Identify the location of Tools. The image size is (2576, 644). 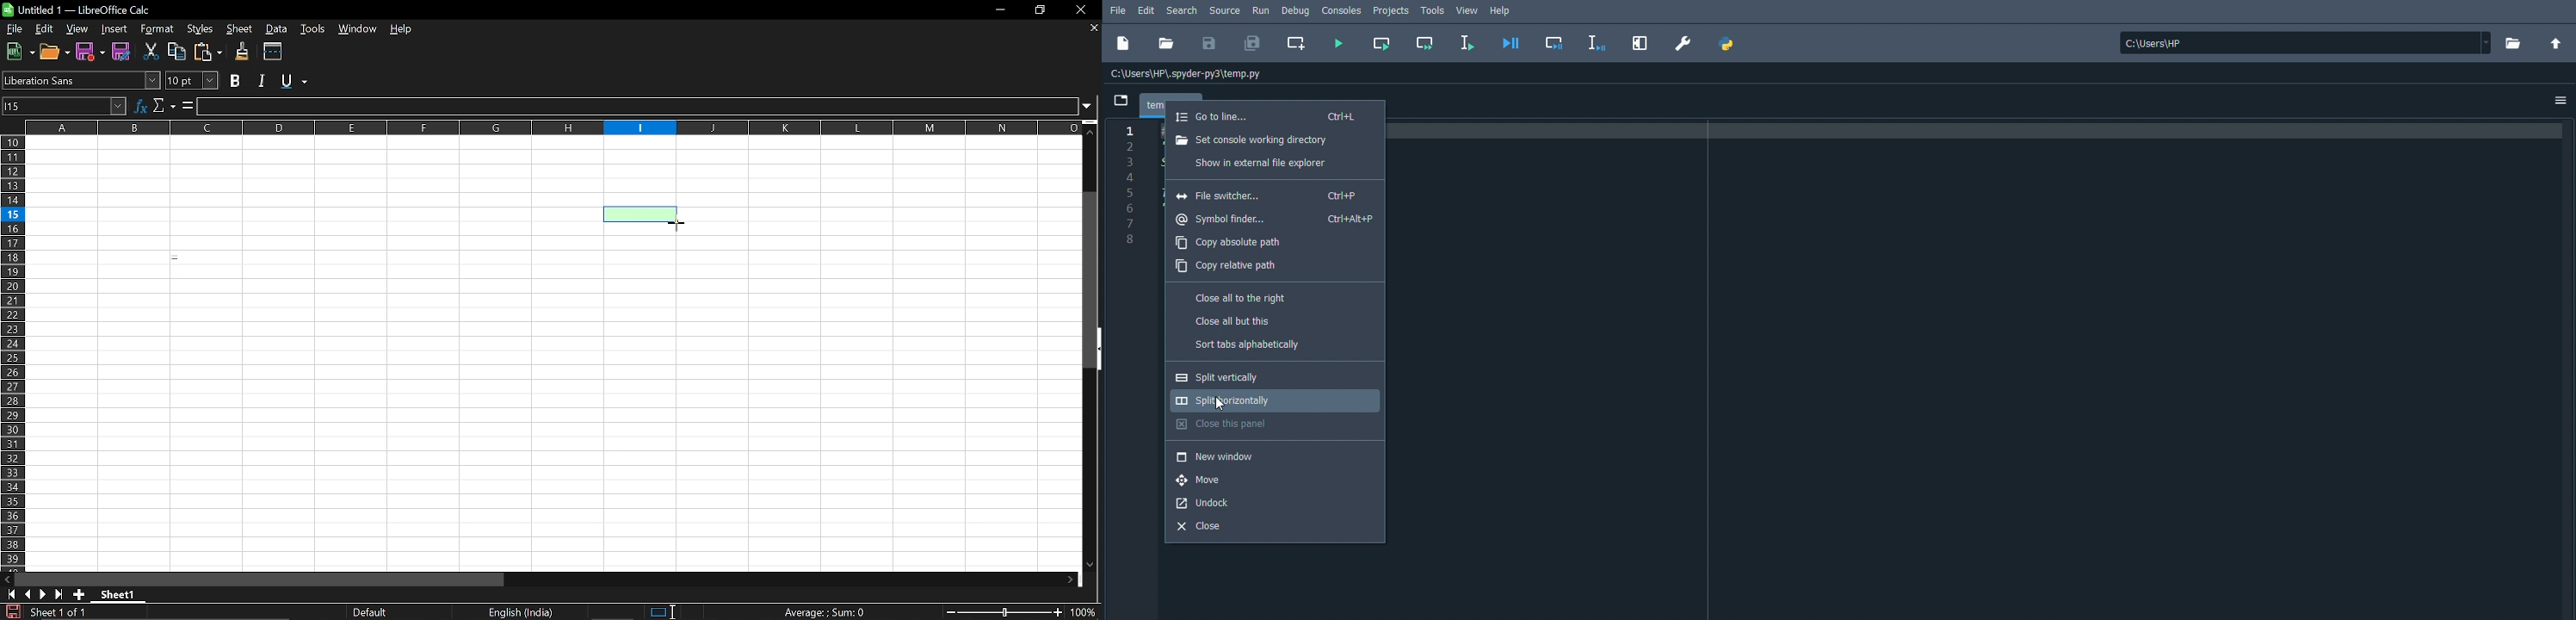
(1432, 11).